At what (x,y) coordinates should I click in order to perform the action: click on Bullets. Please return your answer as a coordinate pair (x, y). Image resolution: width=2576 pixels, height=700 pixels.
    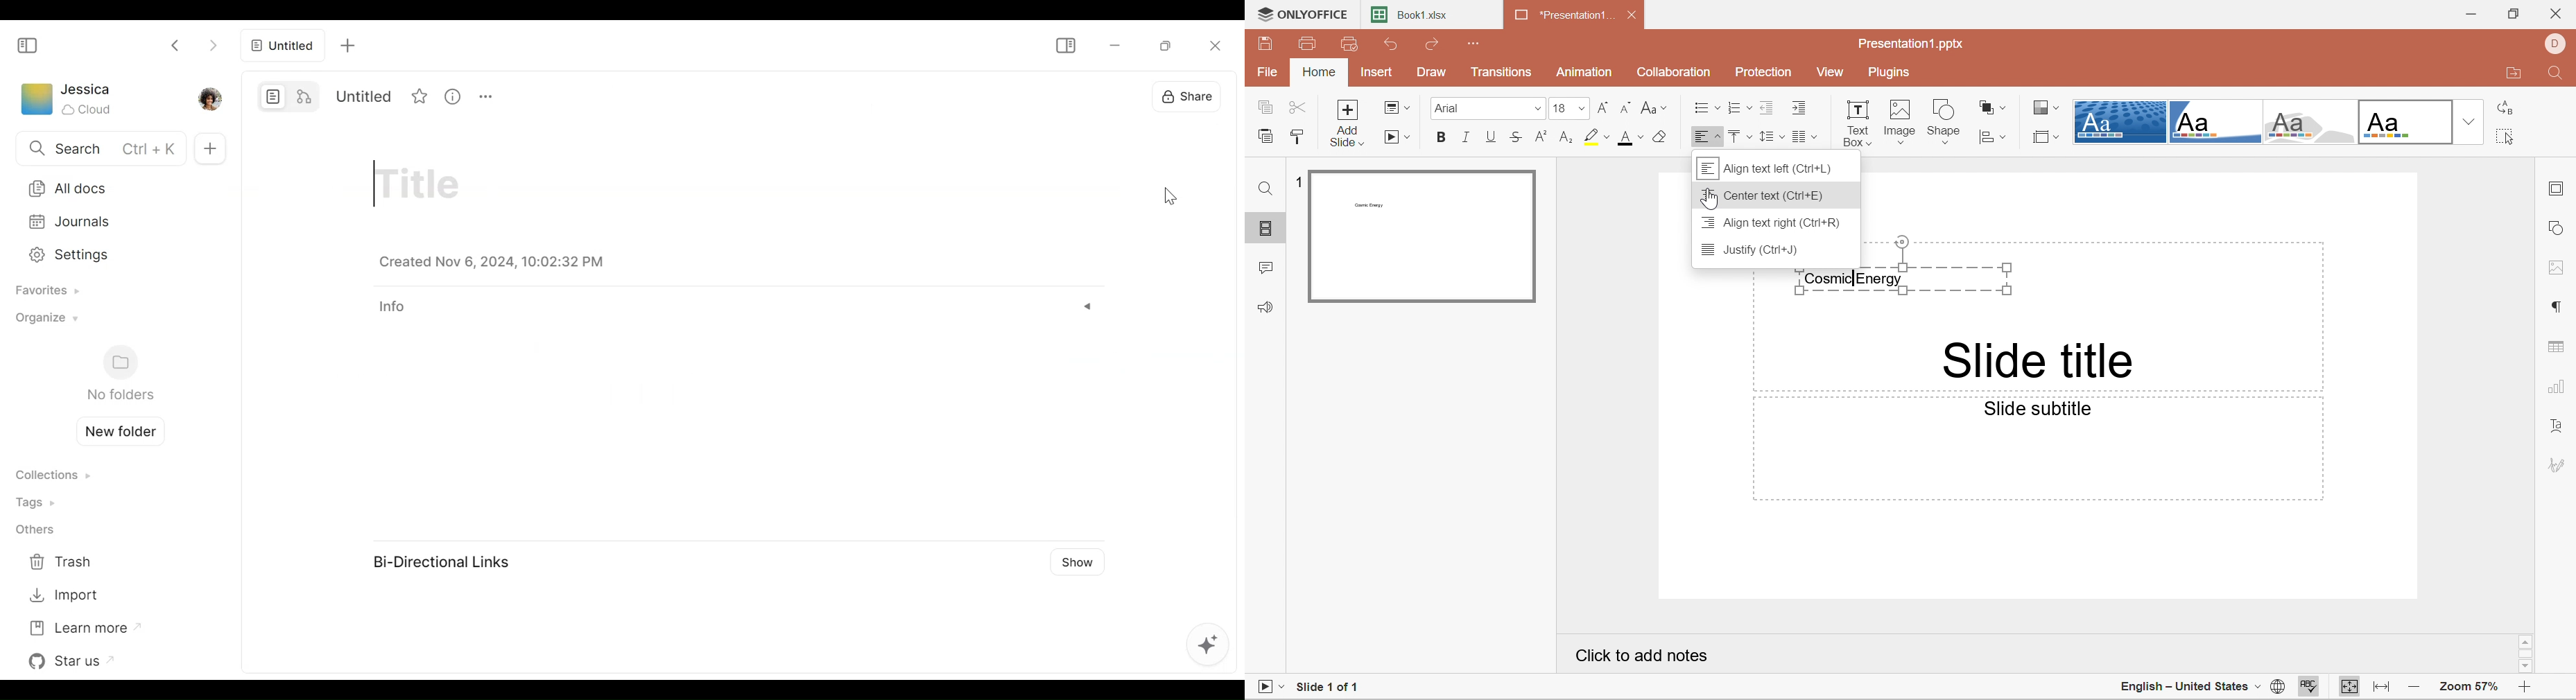
    Looking at the image, I should click on (1704, 108).